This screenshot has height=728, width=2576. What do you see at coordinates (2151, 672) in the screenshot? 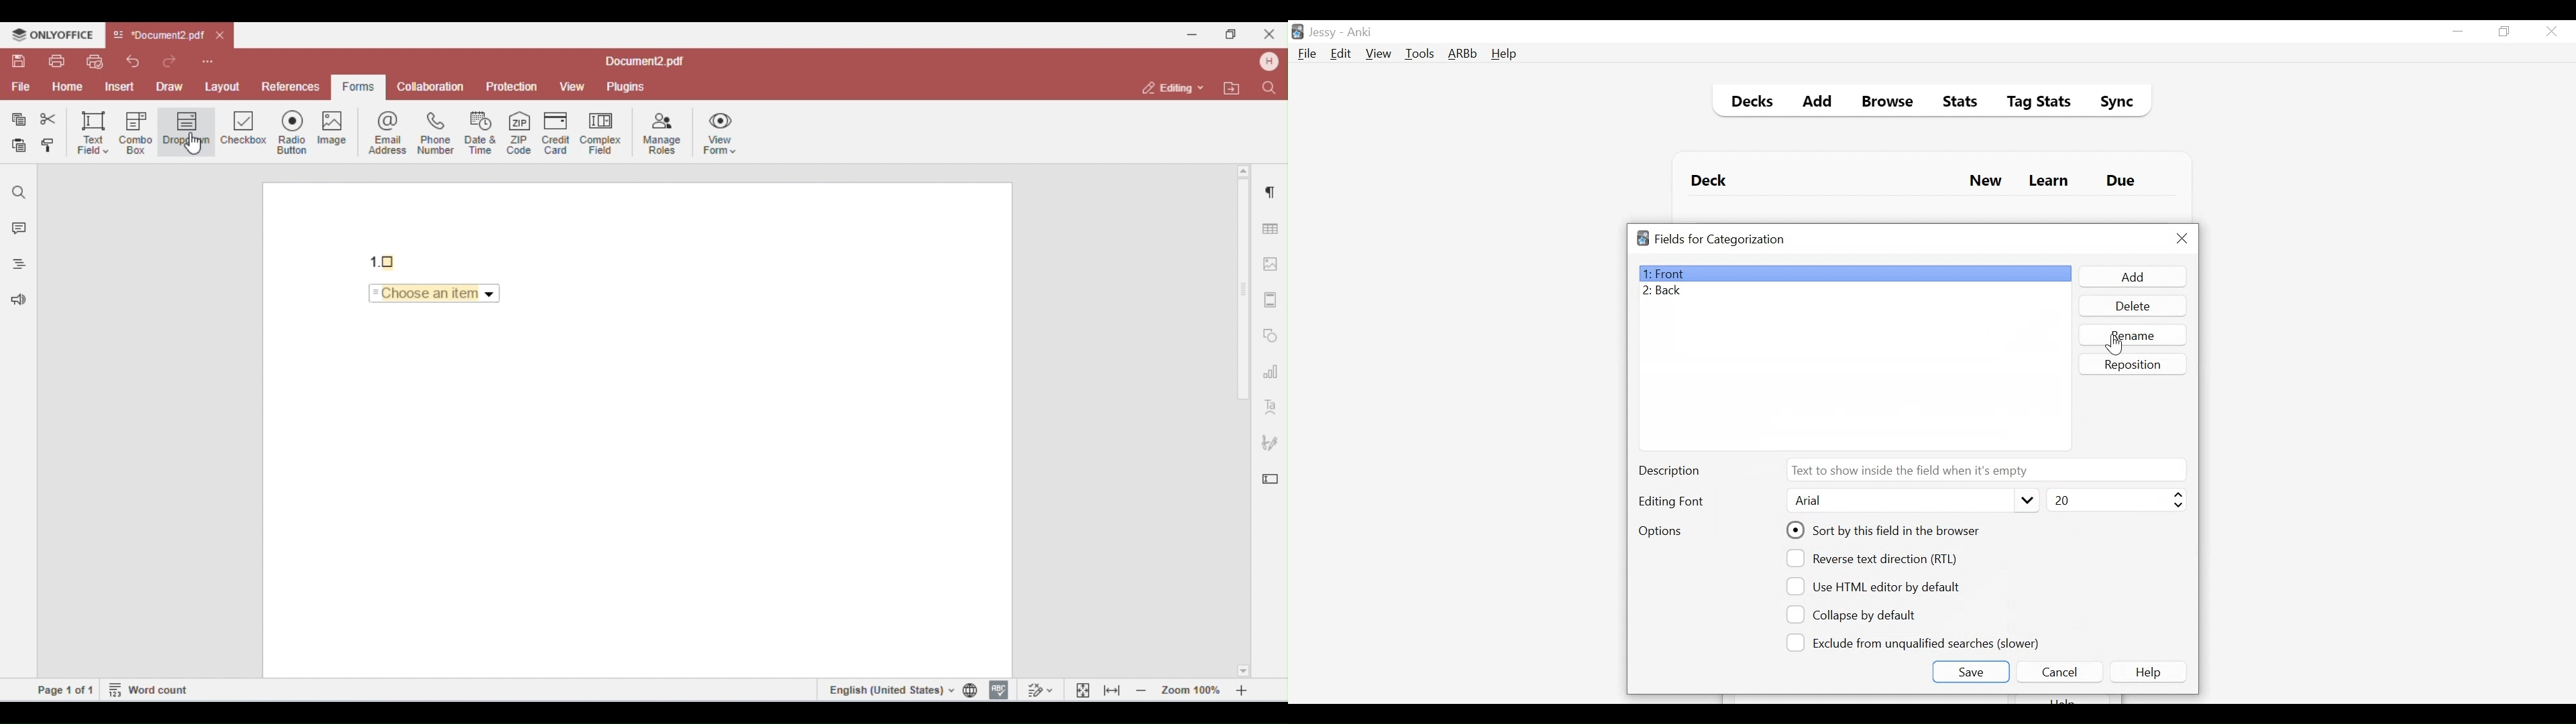
I see `Help` at bounding box center [2151, 672].